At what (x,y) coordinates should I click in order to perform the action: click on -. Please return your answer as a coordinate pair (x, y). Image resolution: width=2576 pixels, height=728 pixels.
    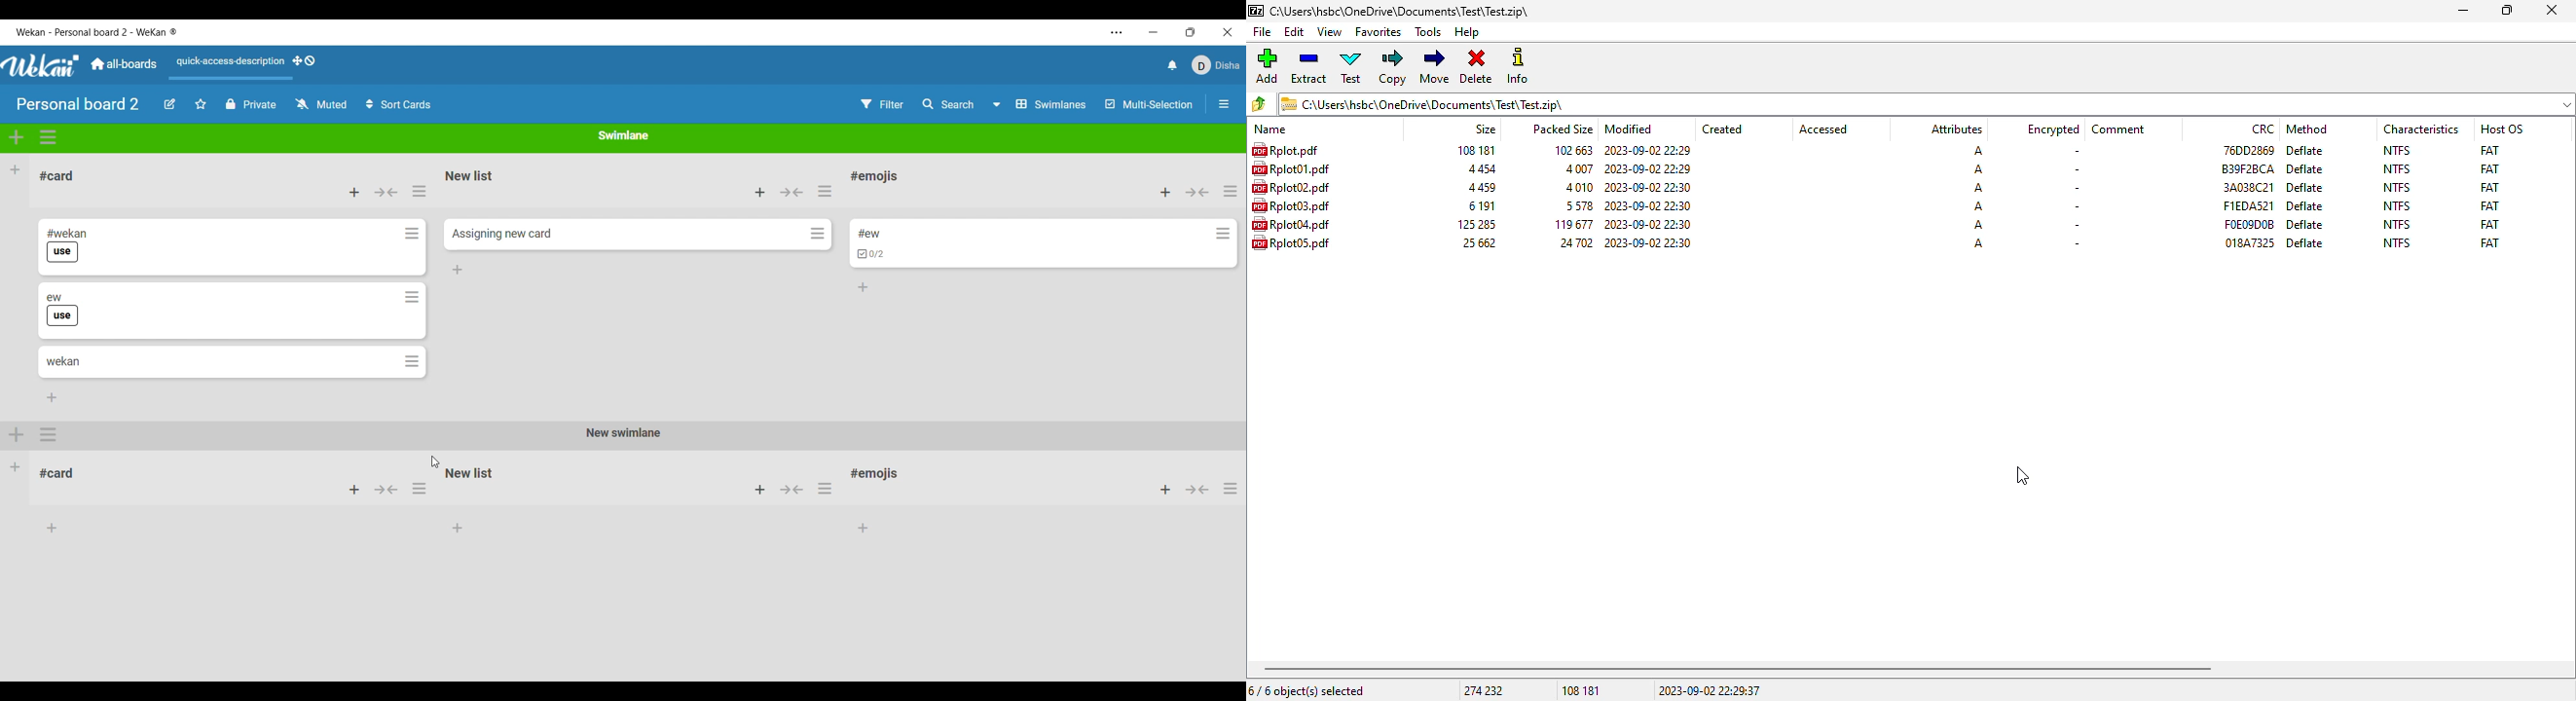
    Looking at the image, I should click on (2076, 169).